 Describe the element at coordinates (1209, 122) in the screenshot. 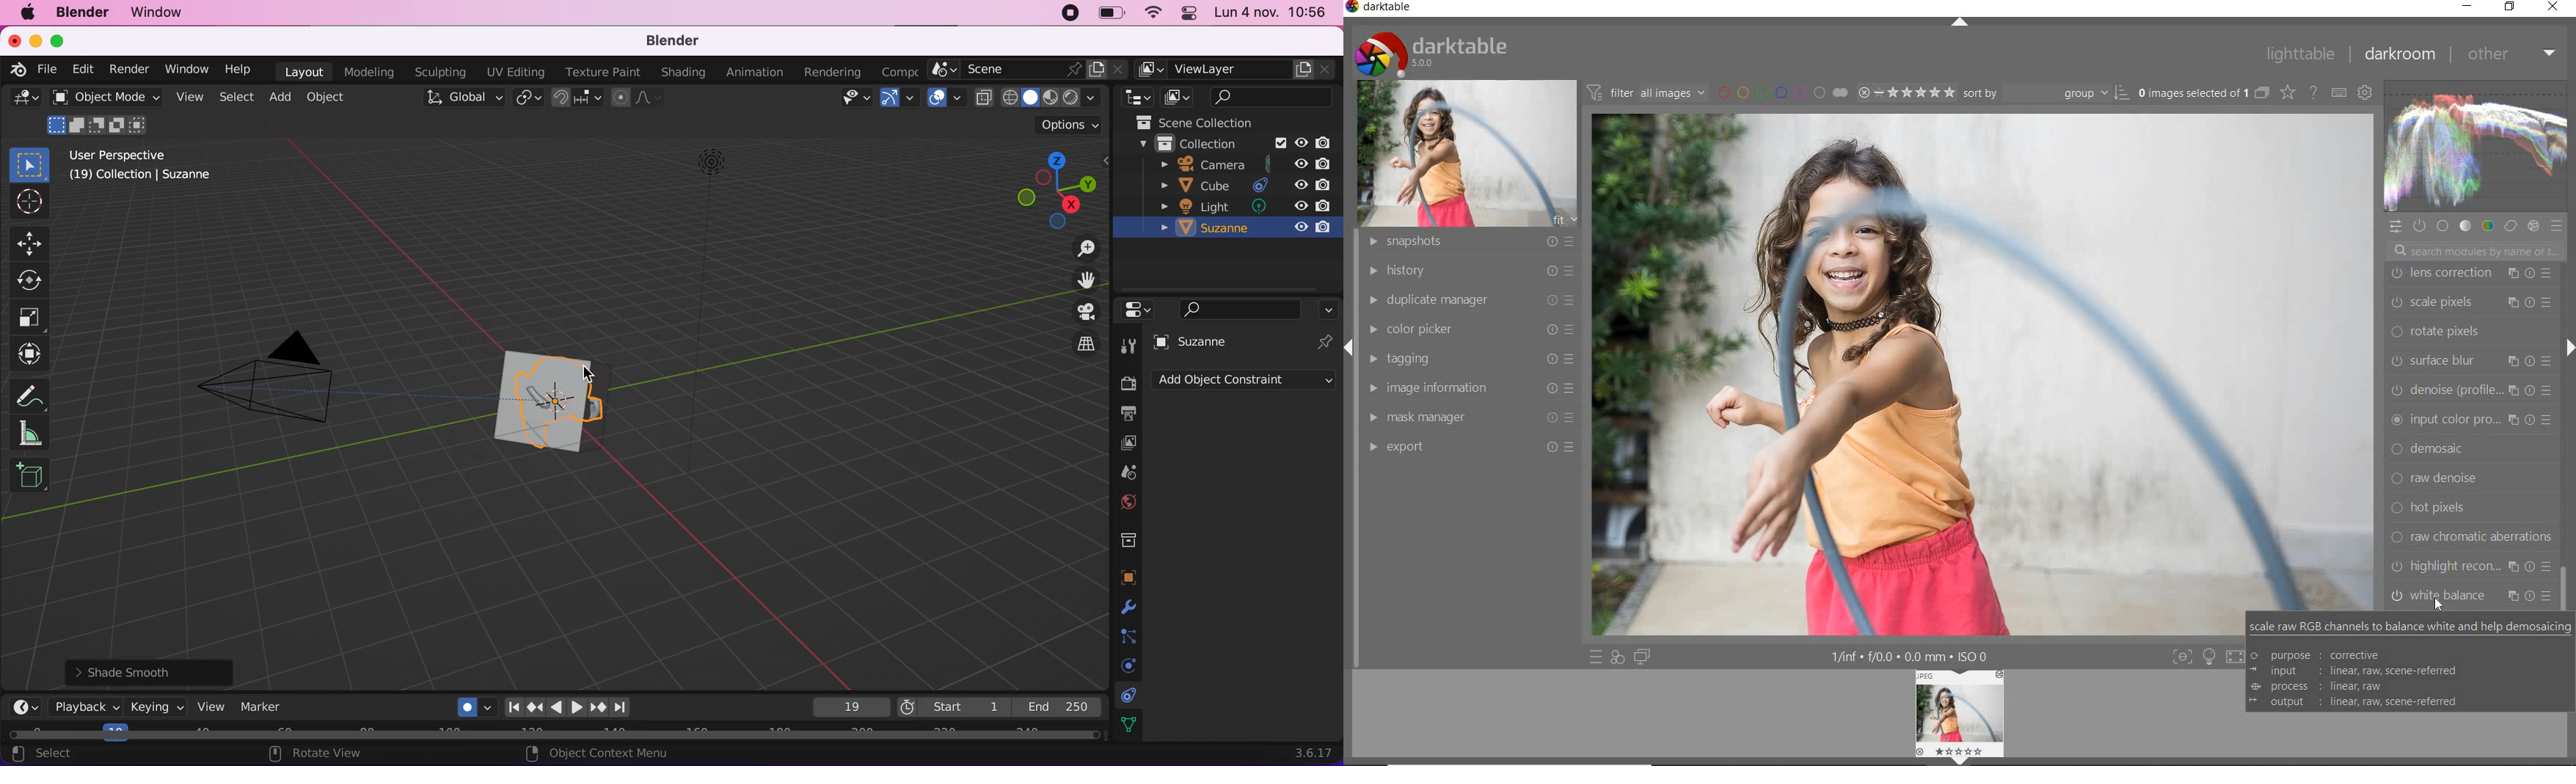

I see `scene collection` at that location.